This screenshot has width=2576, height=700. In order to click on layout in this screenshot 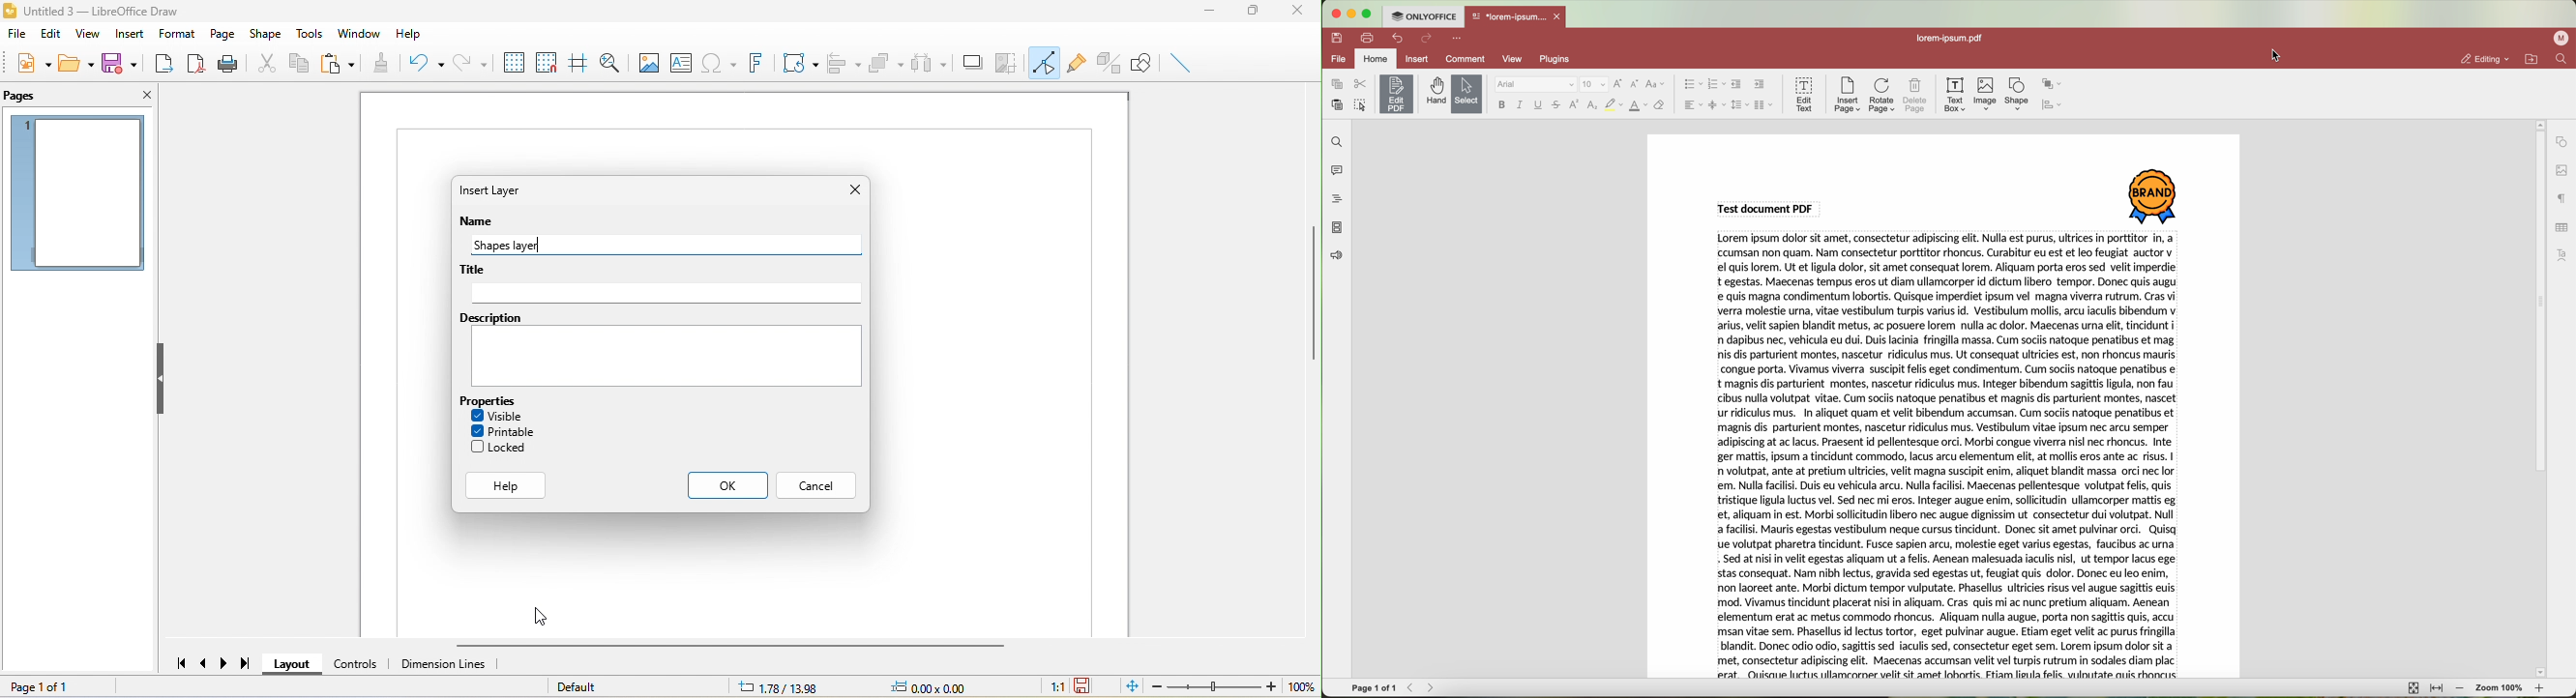, I will do `click(292, 665)`.